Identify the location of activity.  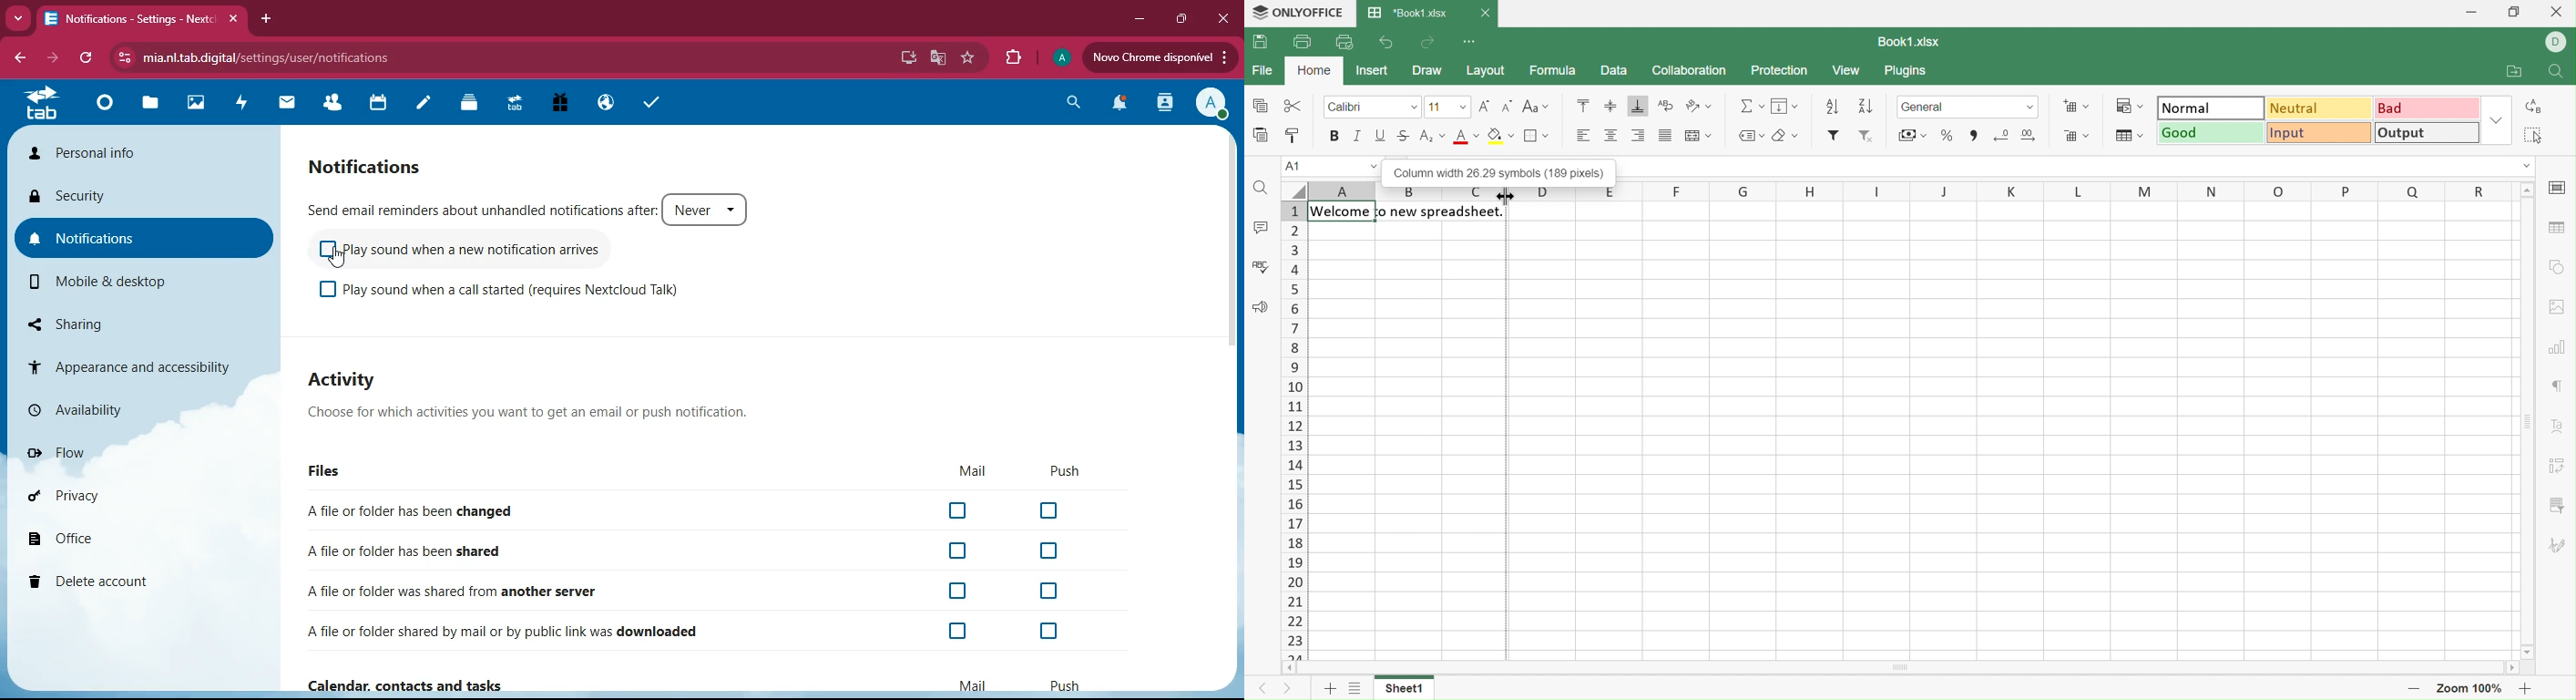
(1162, 104).